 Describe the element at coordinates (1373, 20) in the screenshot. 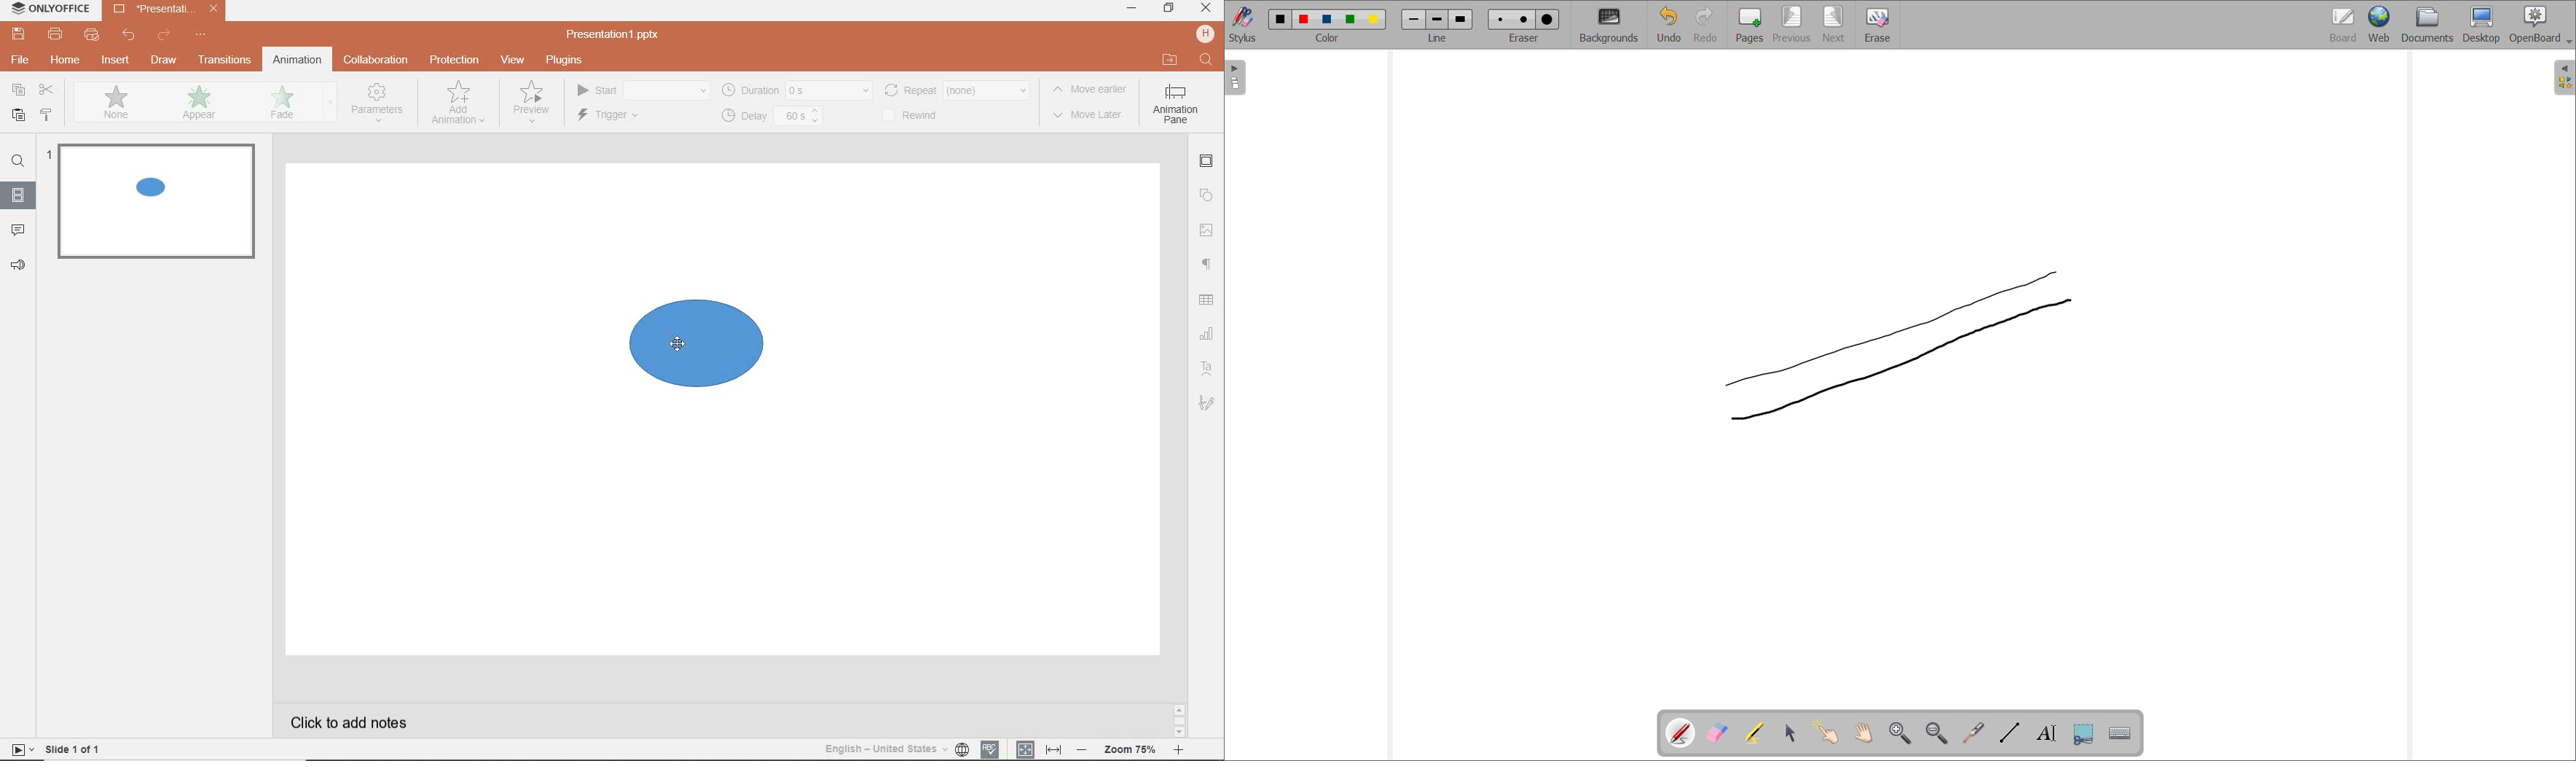

I see `color` at that location.